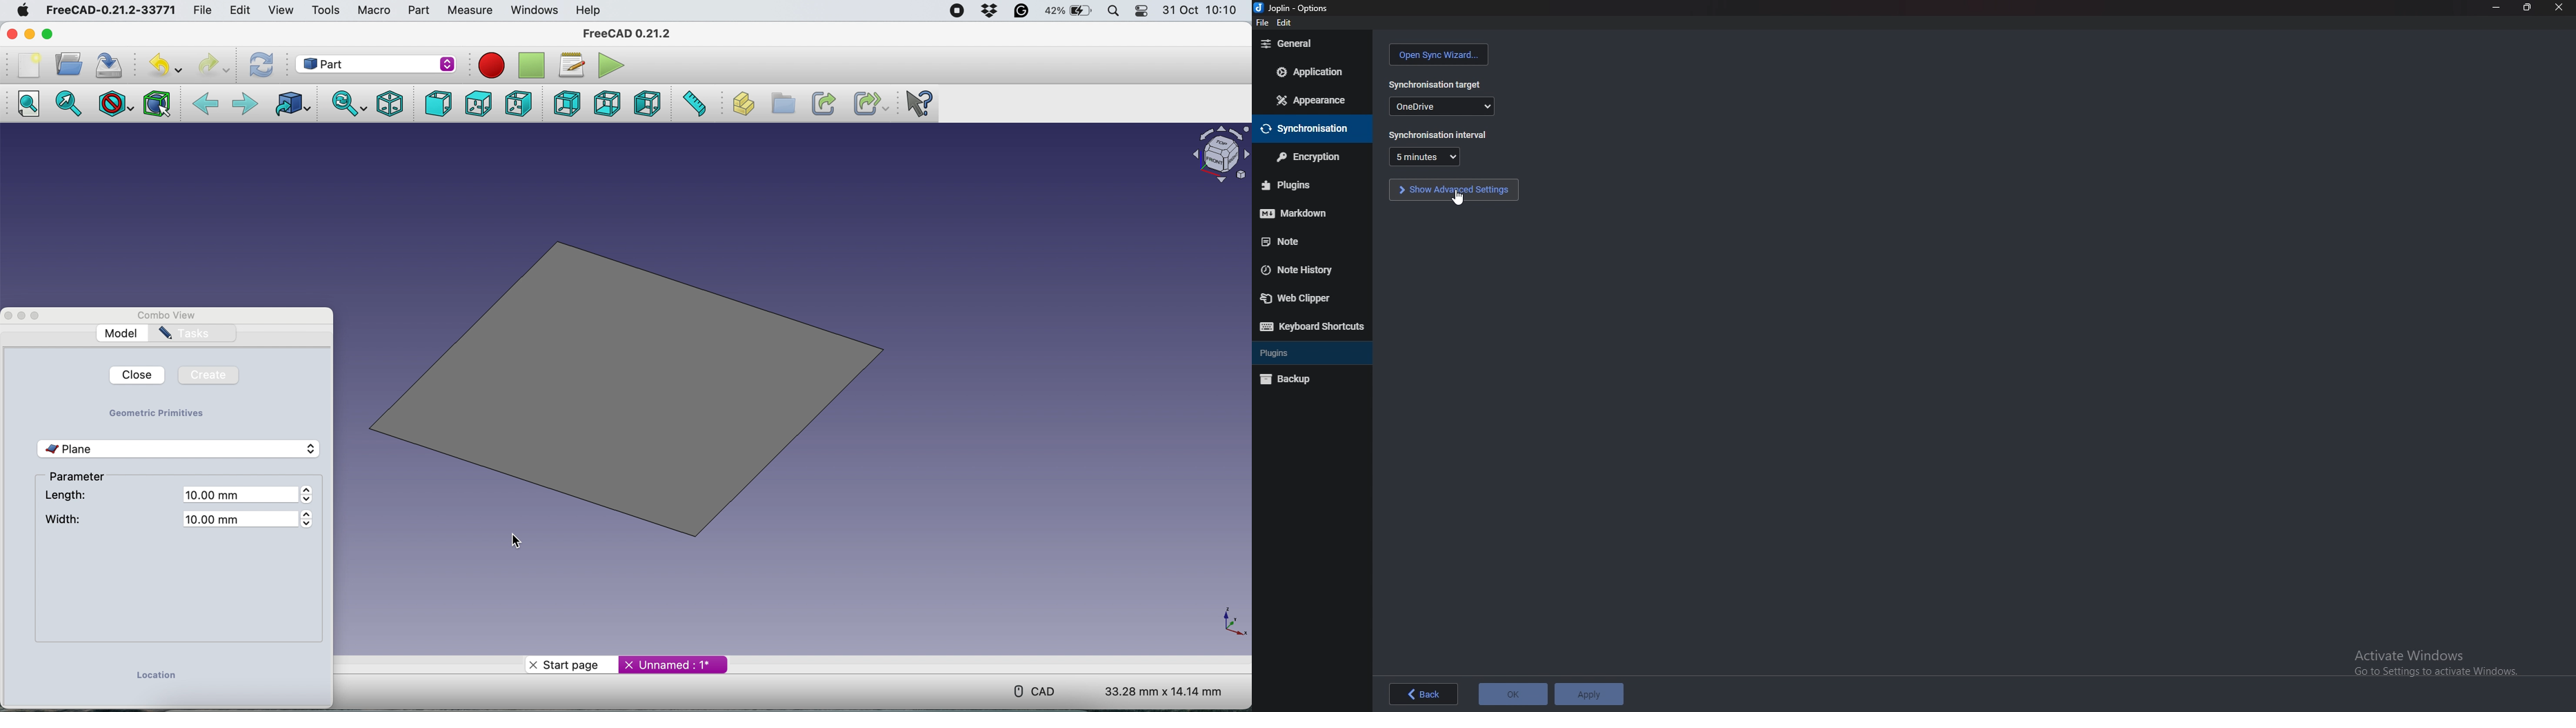 This screenshot has width=2576, height=728. What do you see at coordinates (349, 102) in the screenshot?
I see `Sync view` at bounding box center [349, 102].